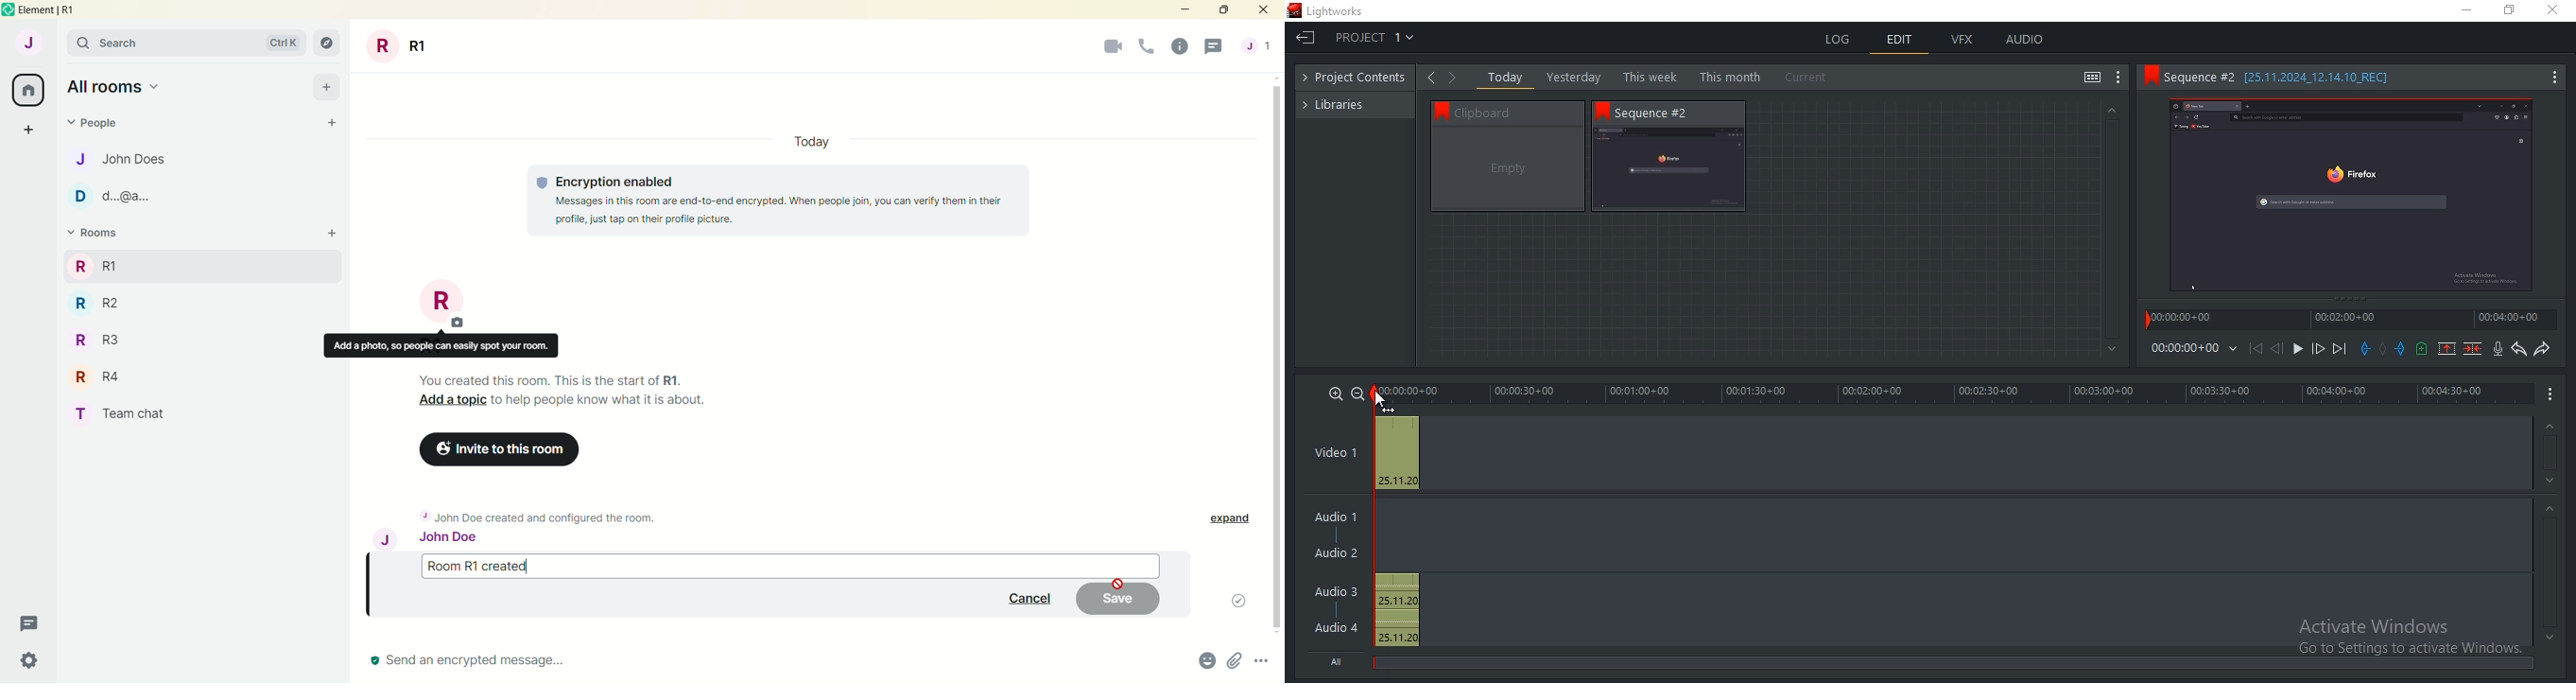 Image resolution: width=2576 pixels, height=700 pixels. Describe the element at coordinates (2258, 353) in the screenshot. I see `Move backward` at that location.